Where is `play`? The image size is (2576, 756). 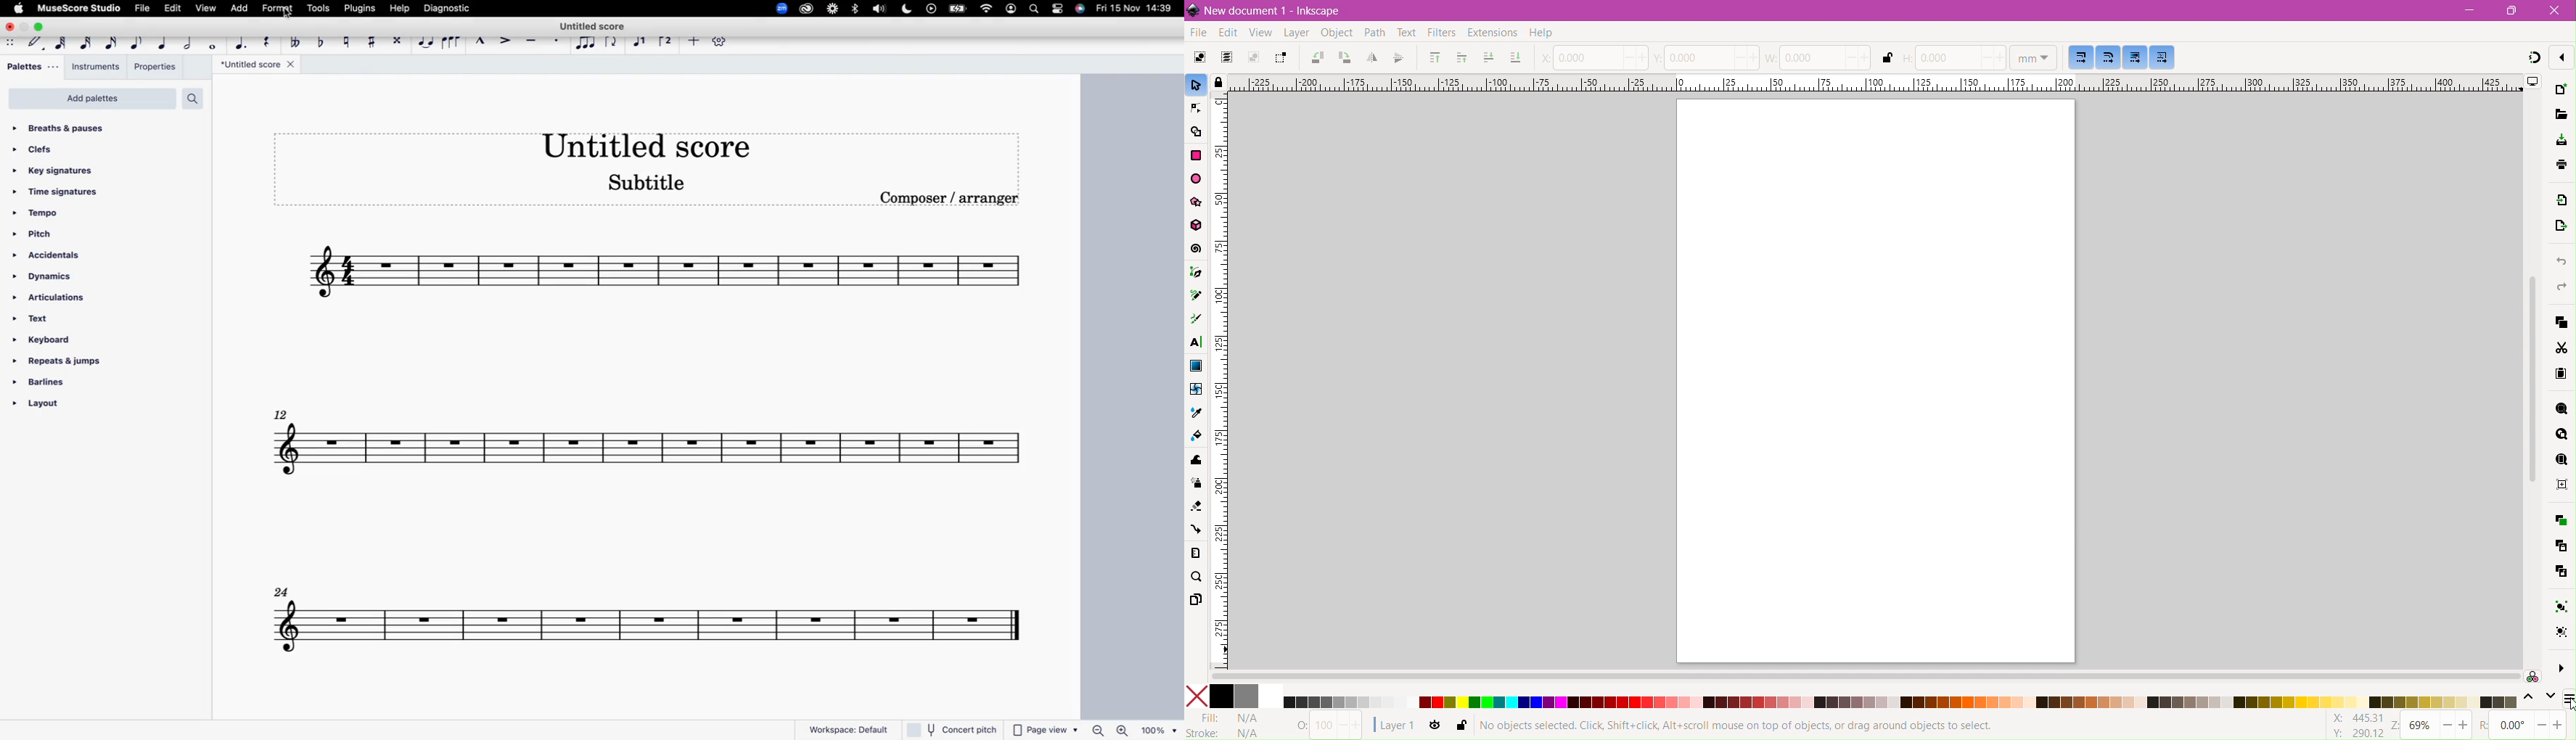 play is located at coordinates (930, 9).